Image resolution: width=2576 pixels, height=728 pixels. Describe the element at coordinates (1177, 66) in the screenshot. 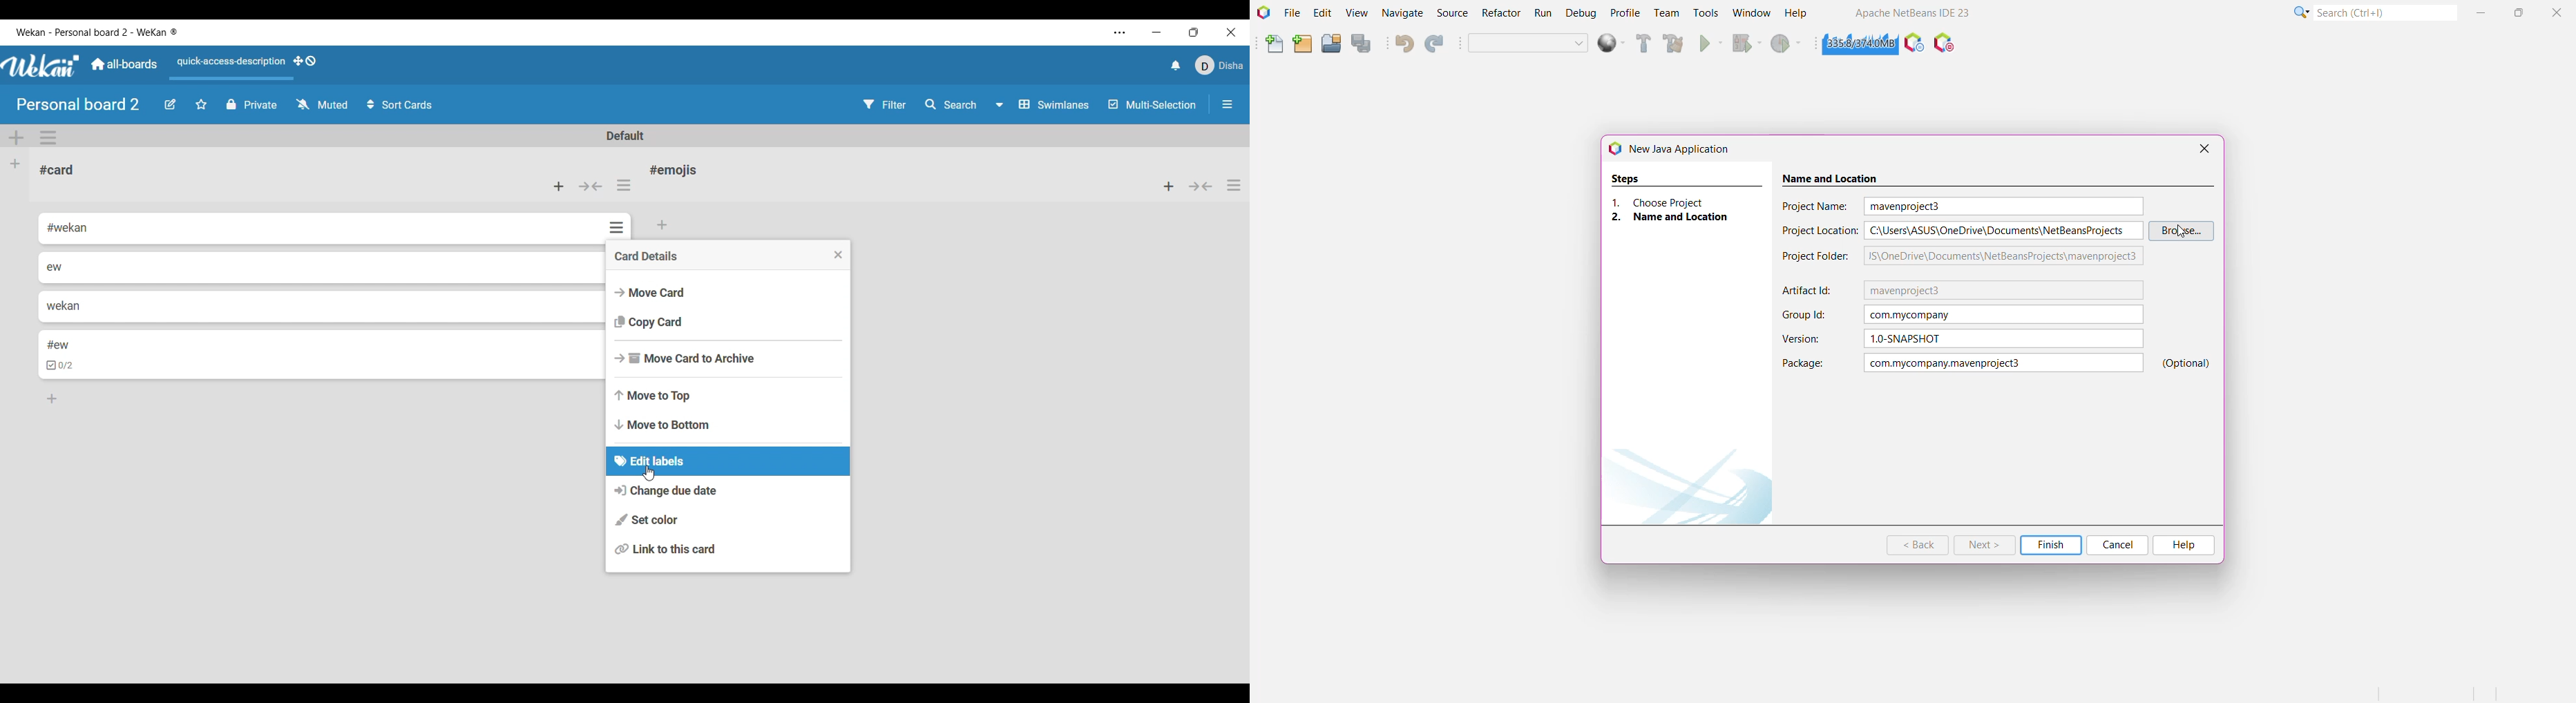

I see `Notifications ` at that location.